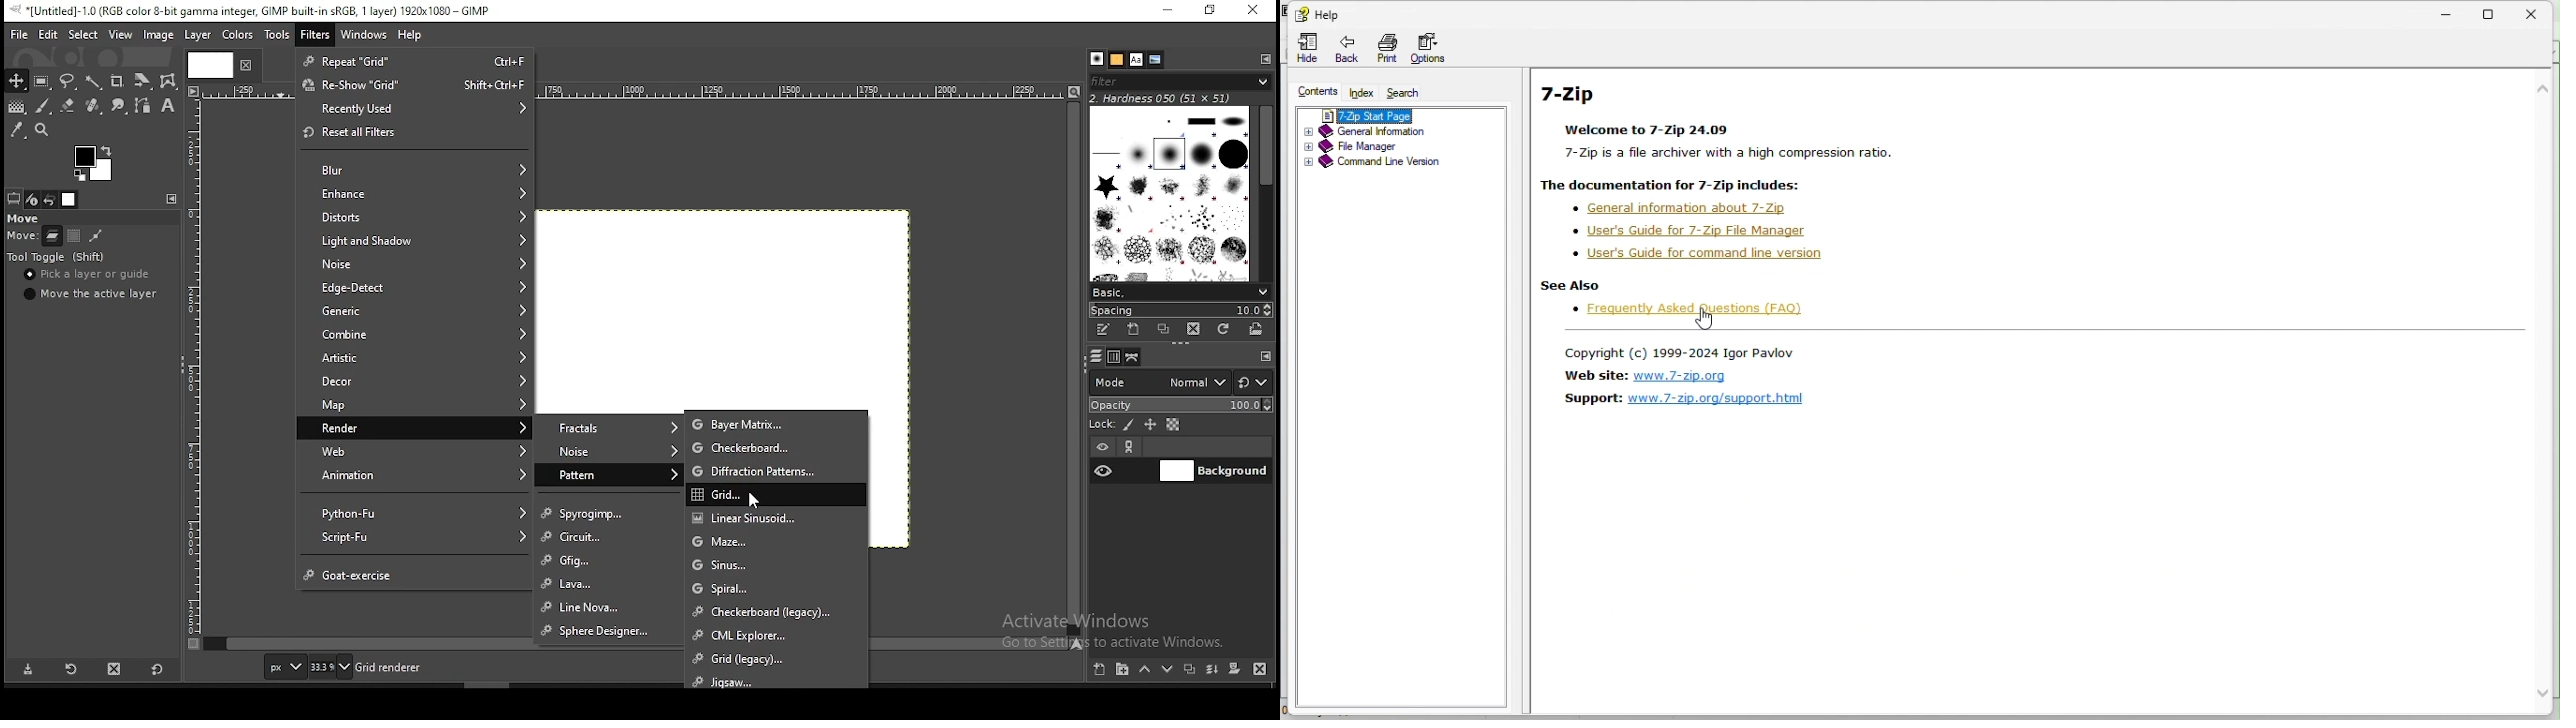  Describe the element at coordinates (416, 265) in the screenshot. I see `noise` at that location.